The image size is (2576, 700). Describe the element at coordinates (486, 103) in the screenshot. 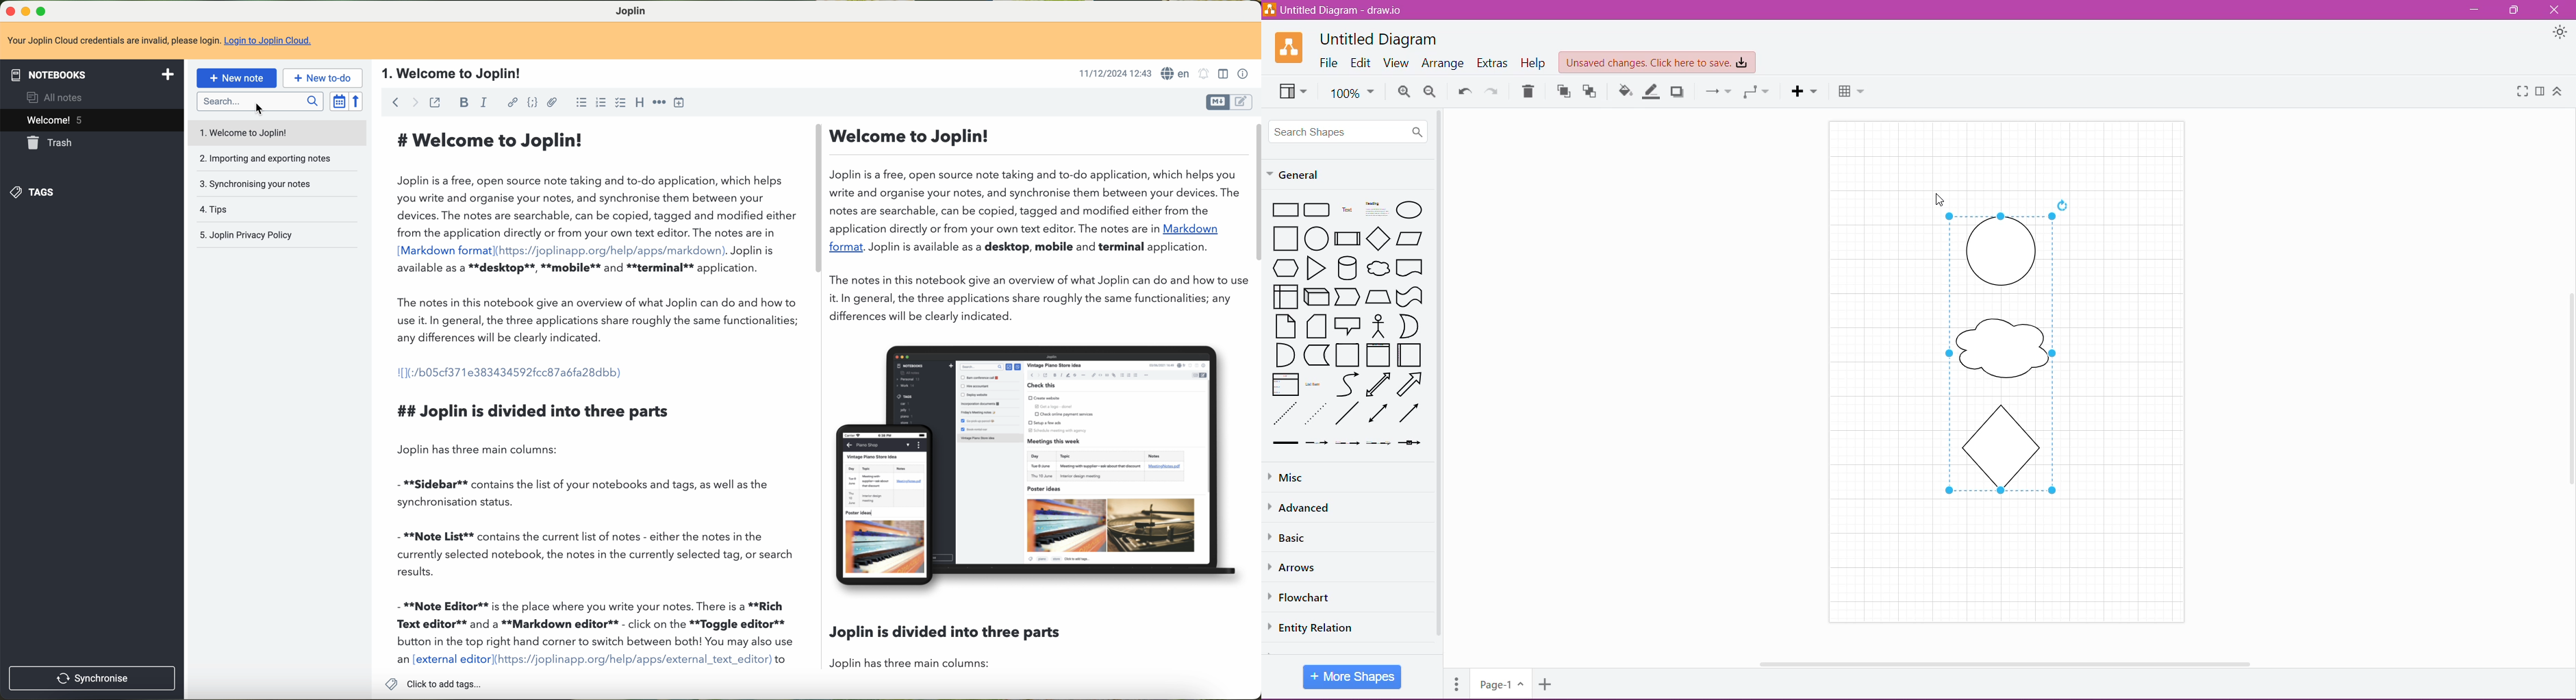

I see `italic` at that location.